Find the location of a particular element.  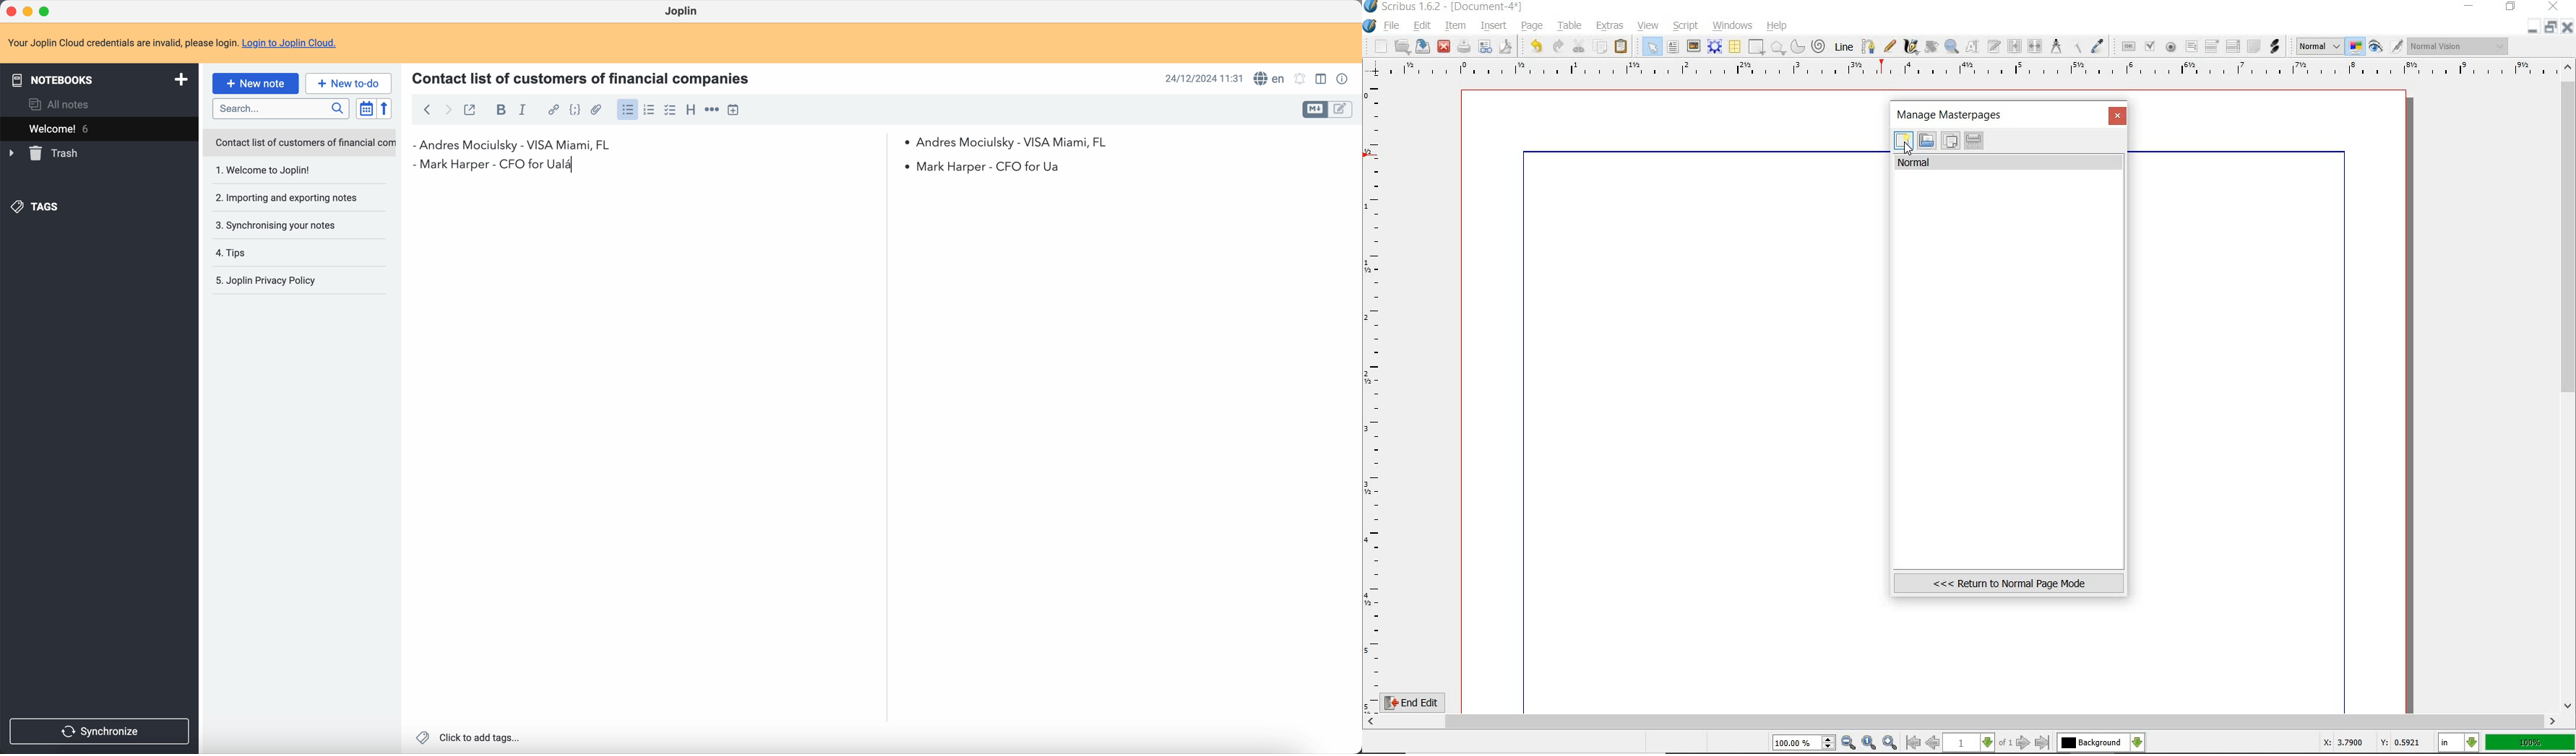

body text is located at coordinates (652, 448).